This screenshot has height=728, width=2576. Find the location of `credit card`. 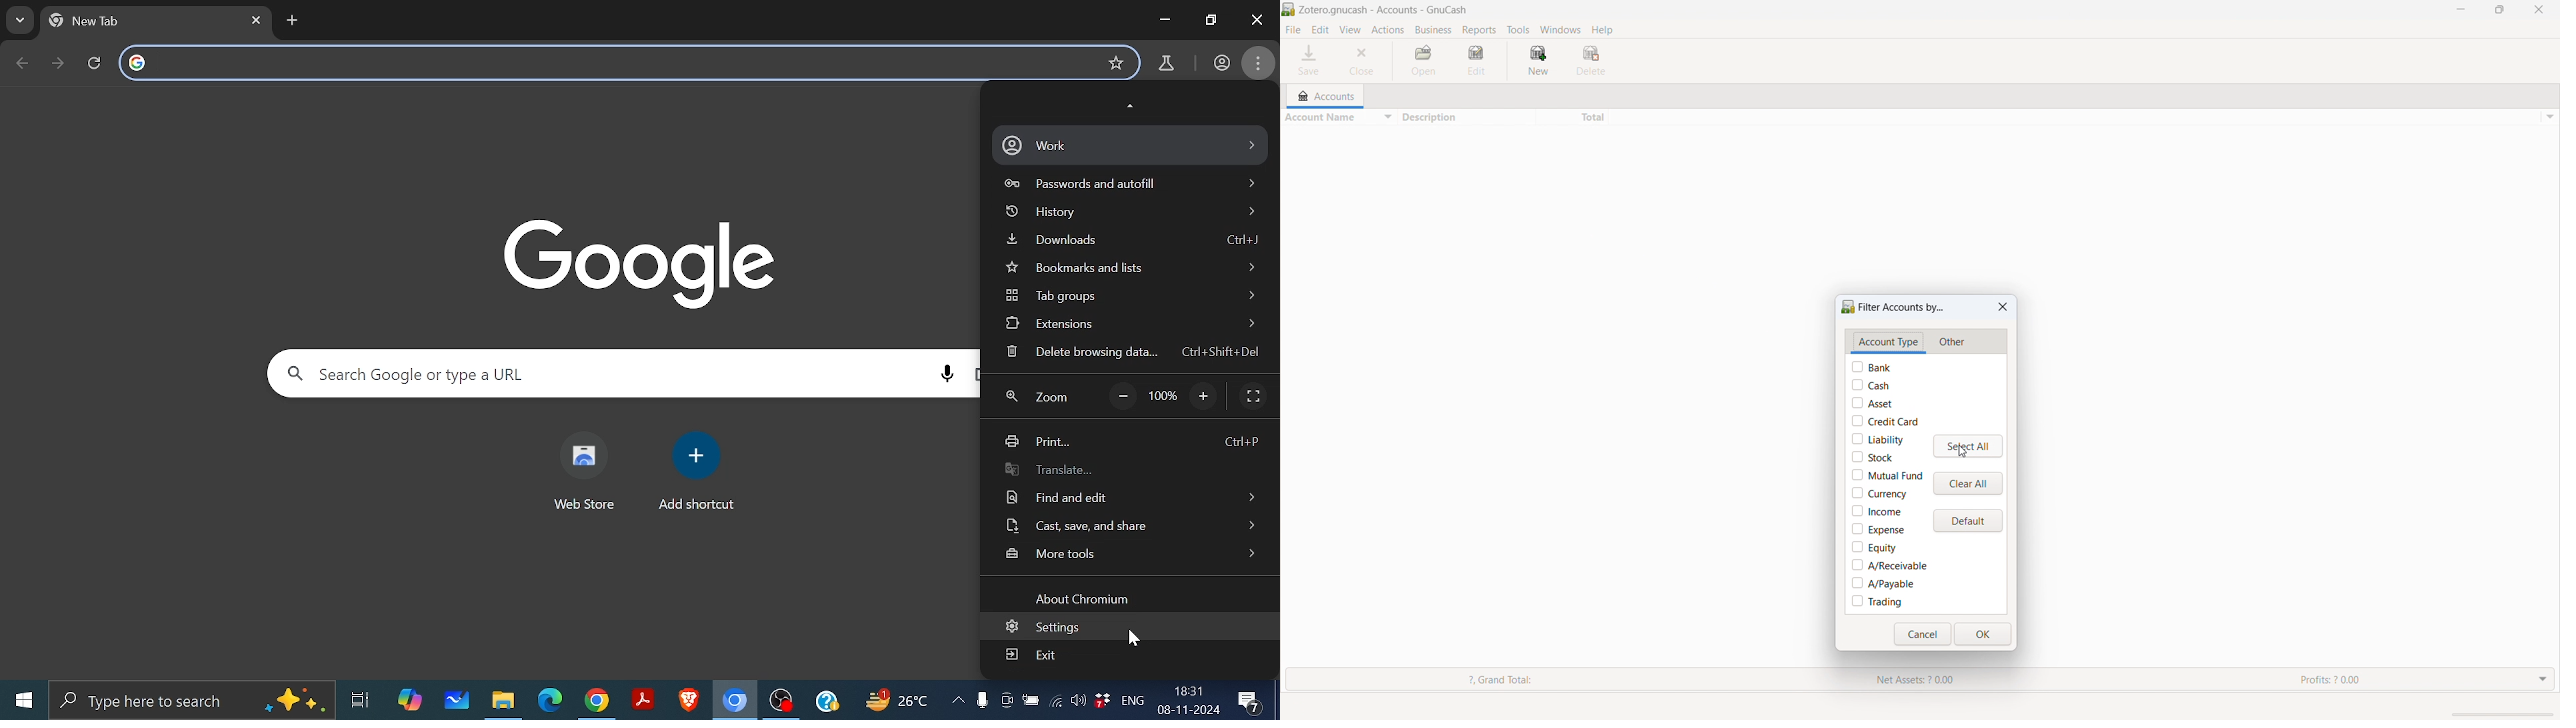

credit card is located at coordinates (1885, 421).